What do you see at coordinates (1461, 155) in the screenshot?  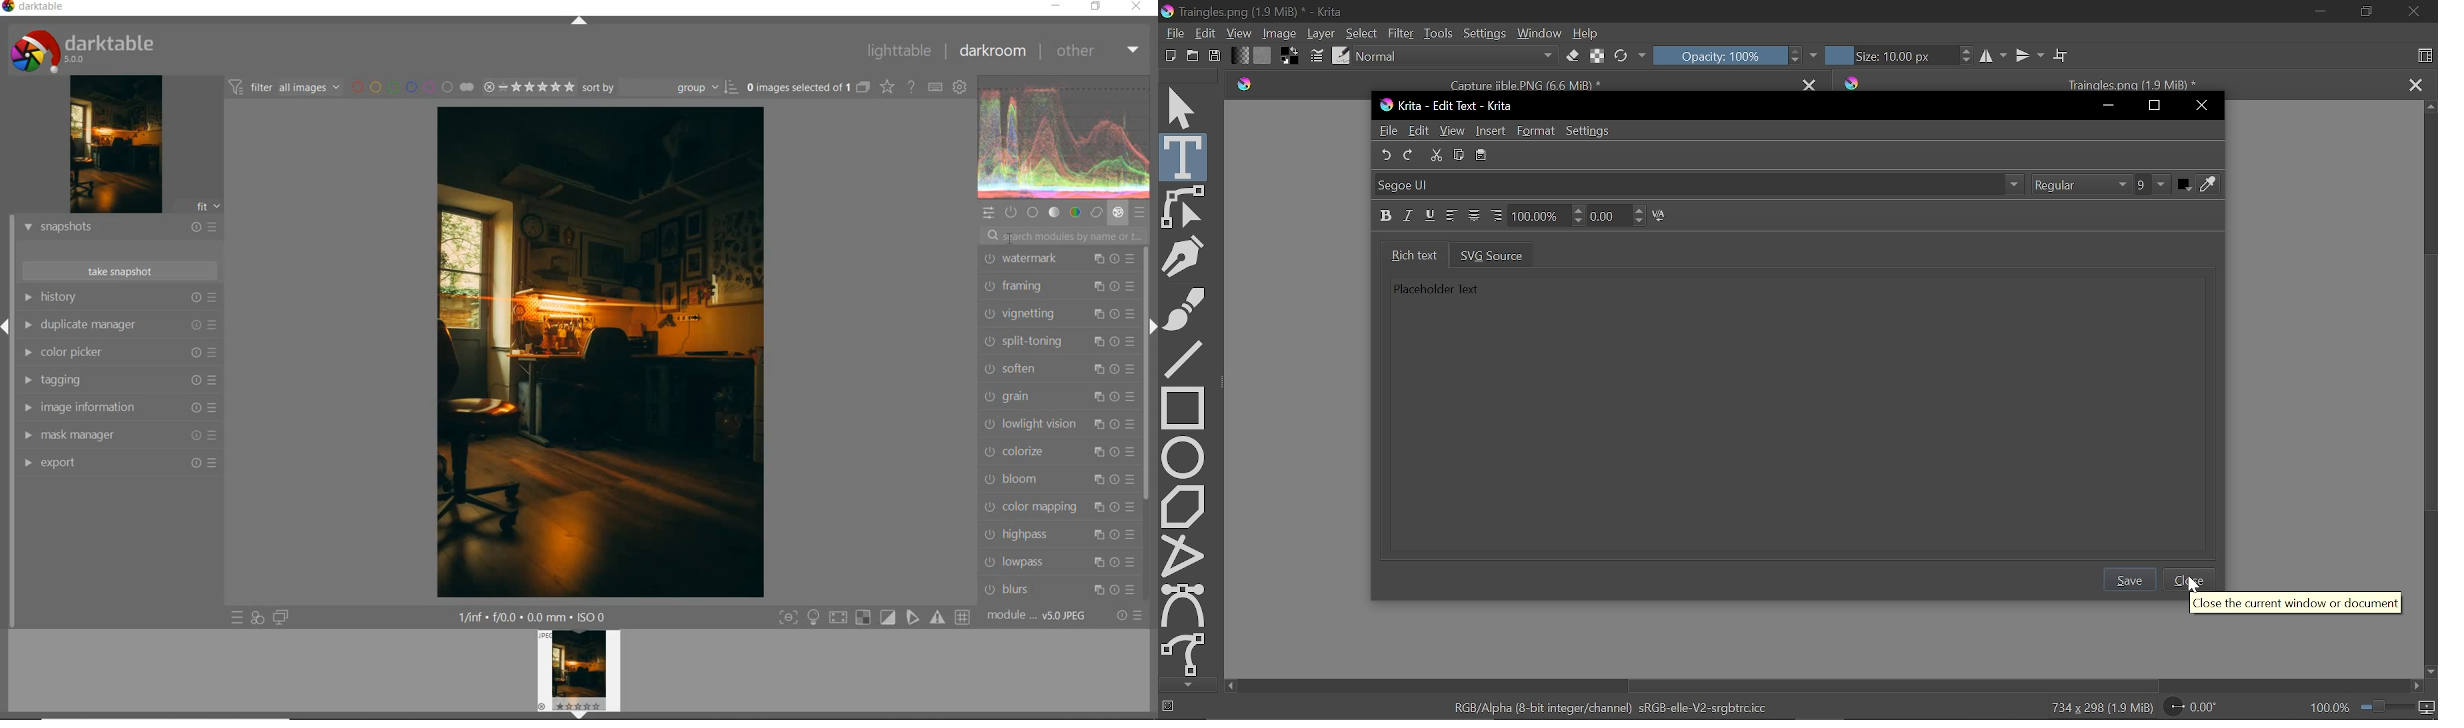 I see `Copy` at bounding box center [1461, 155].